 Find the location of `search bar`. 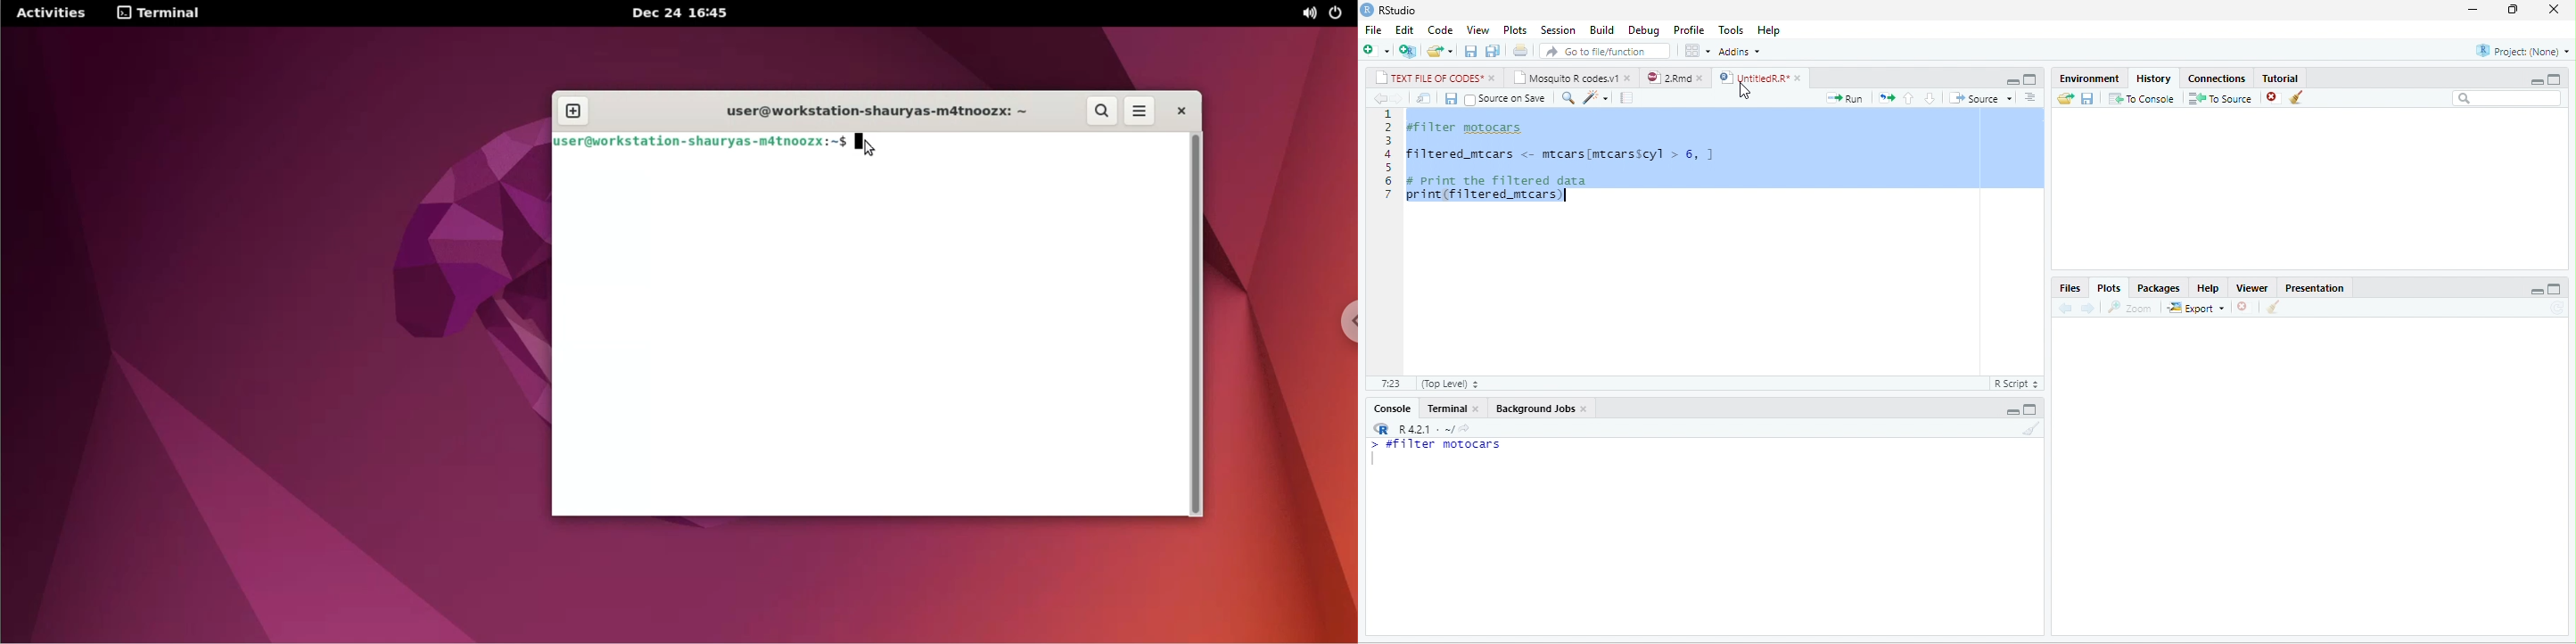

search bar is located at coordinates (2506, 98).